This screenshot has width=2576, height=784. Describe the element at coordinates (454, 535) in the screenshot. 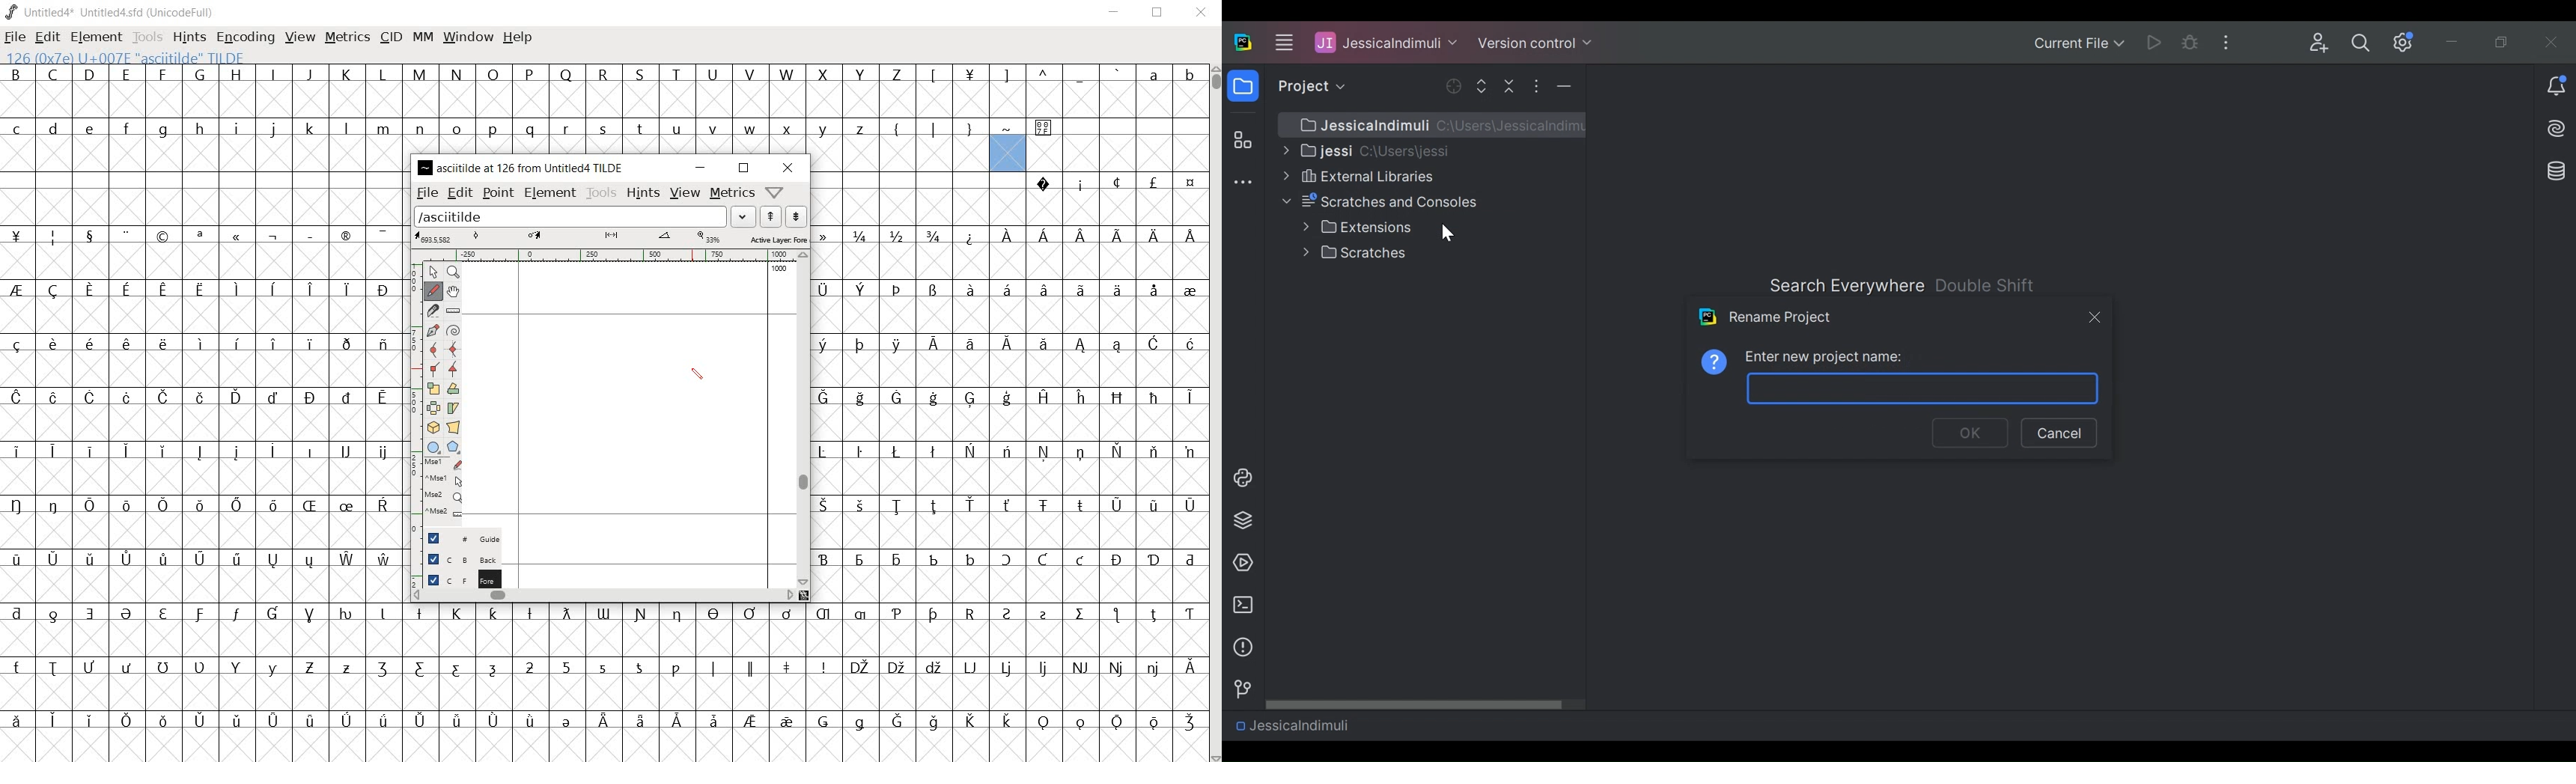

I see `guide` at that location.